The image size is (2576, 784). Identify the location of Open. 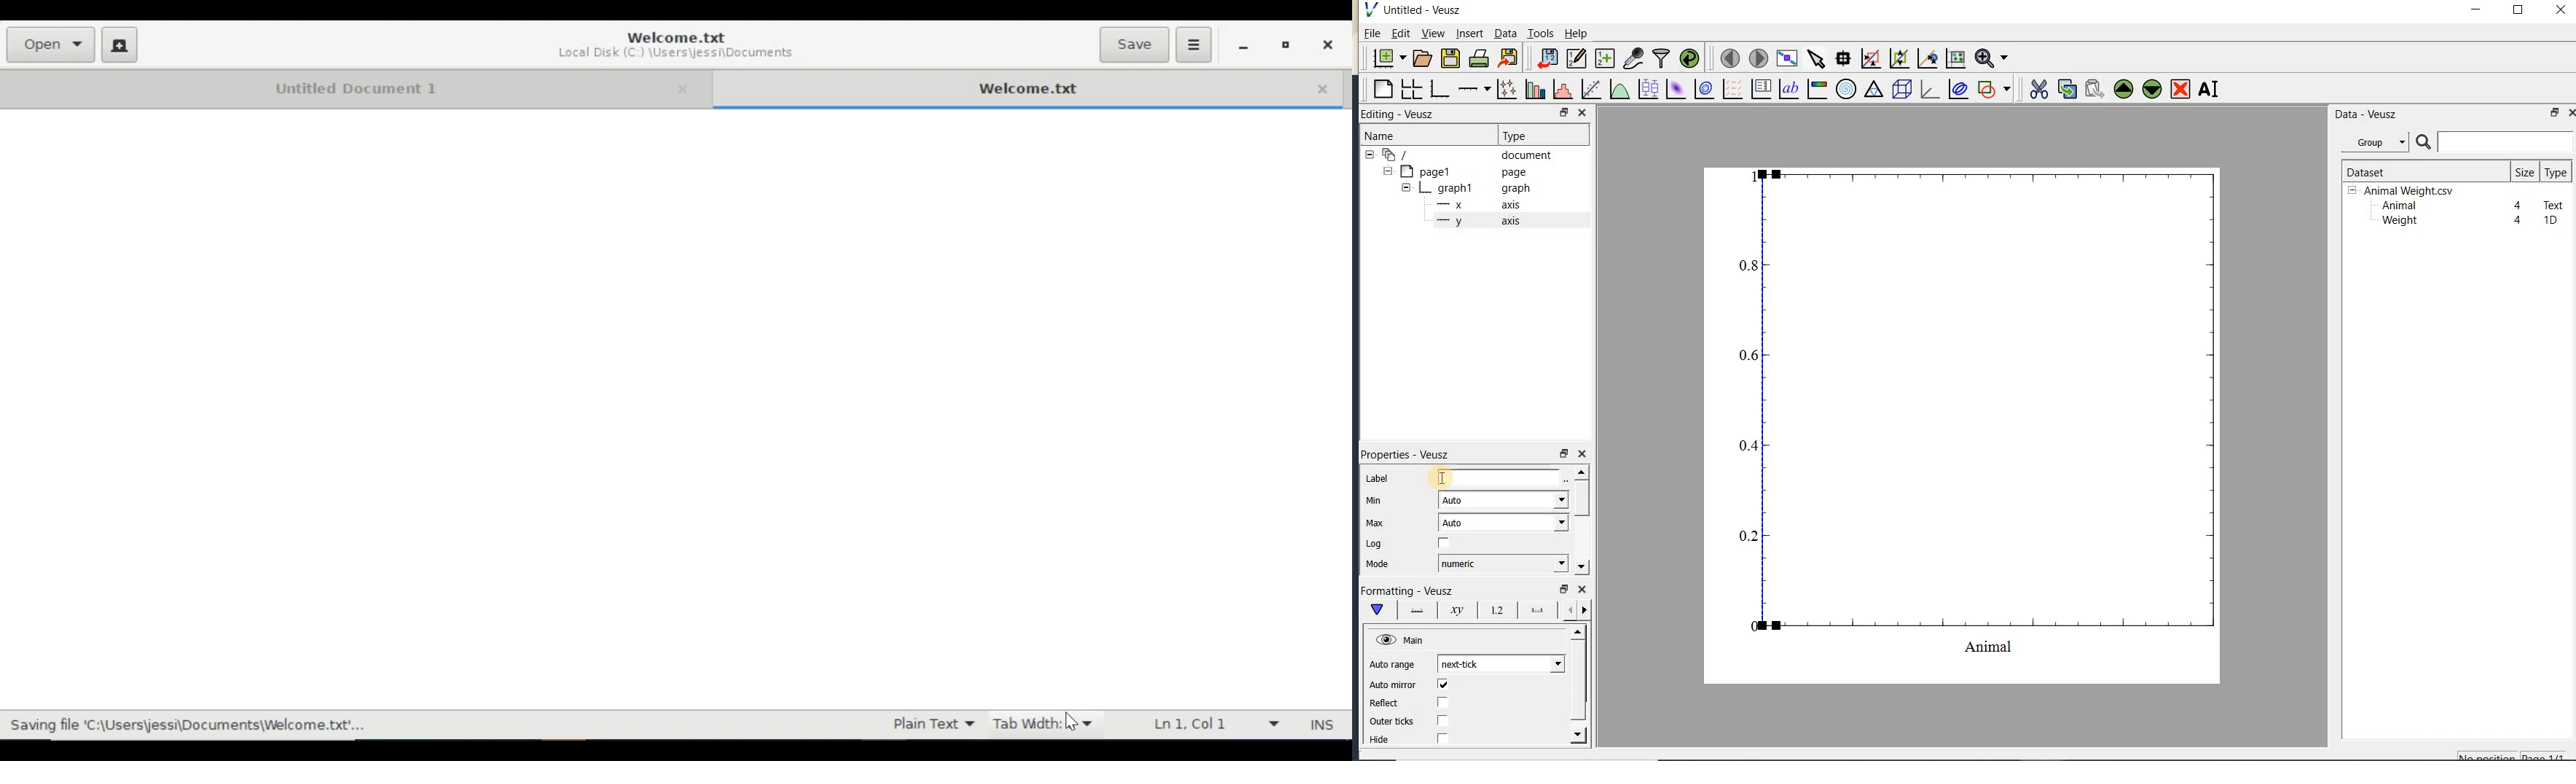
(51, 45).